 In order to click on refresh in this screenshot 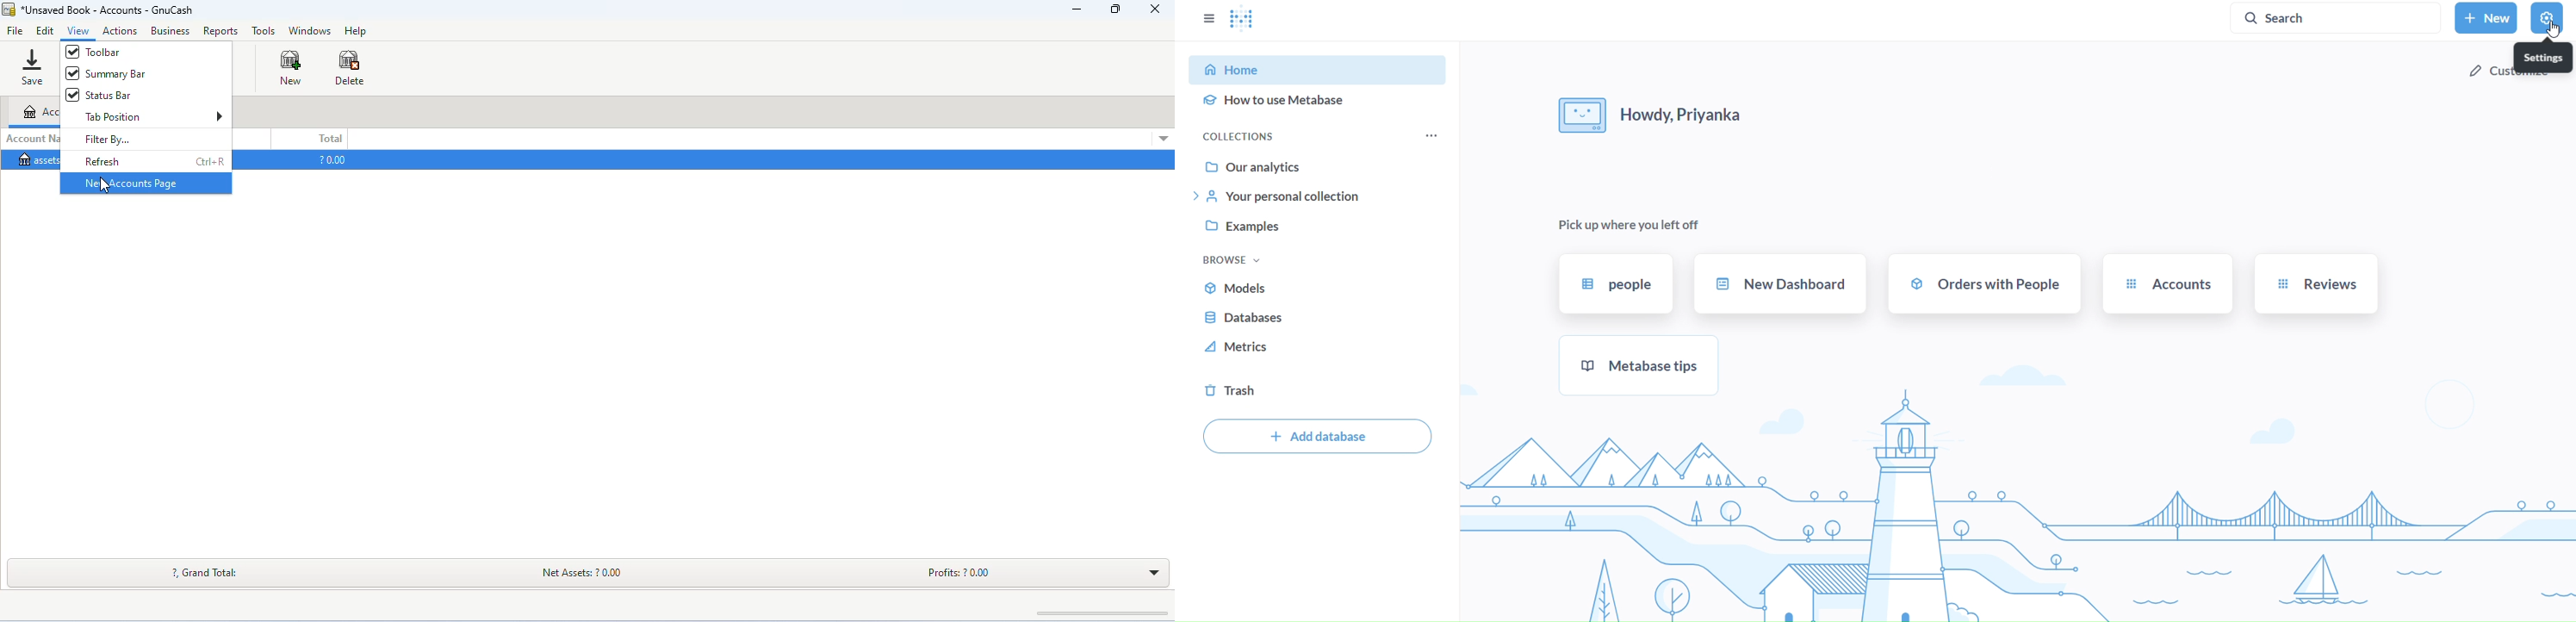, I will do `click(153, 161)`.